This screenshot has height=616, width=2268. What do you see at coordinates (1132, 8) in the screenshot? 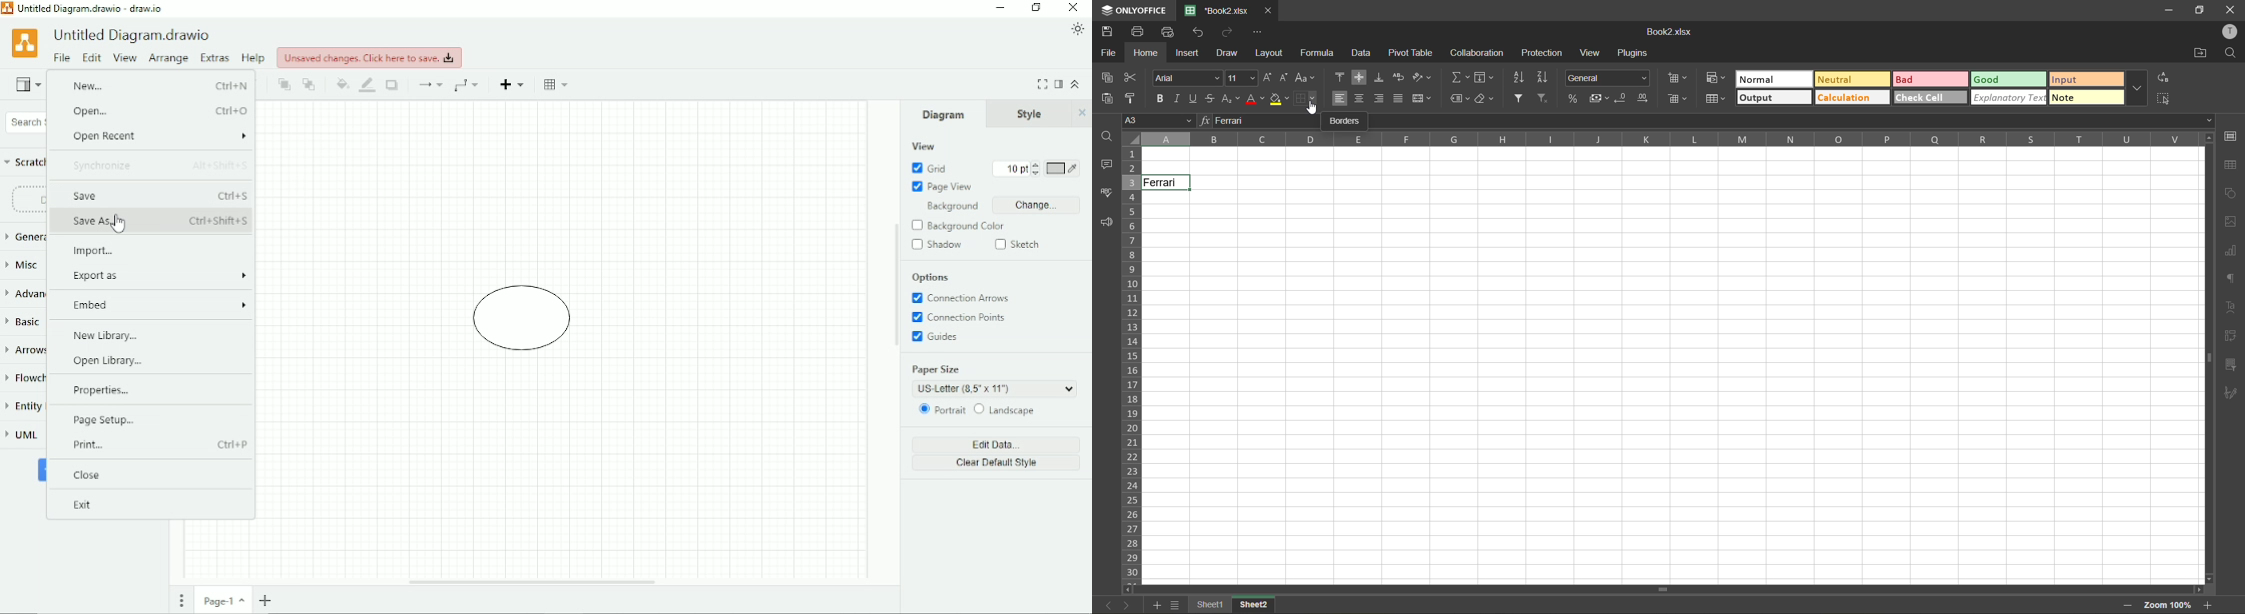
I see `ONLYOFFICE` at bounding box center [1132, 8].